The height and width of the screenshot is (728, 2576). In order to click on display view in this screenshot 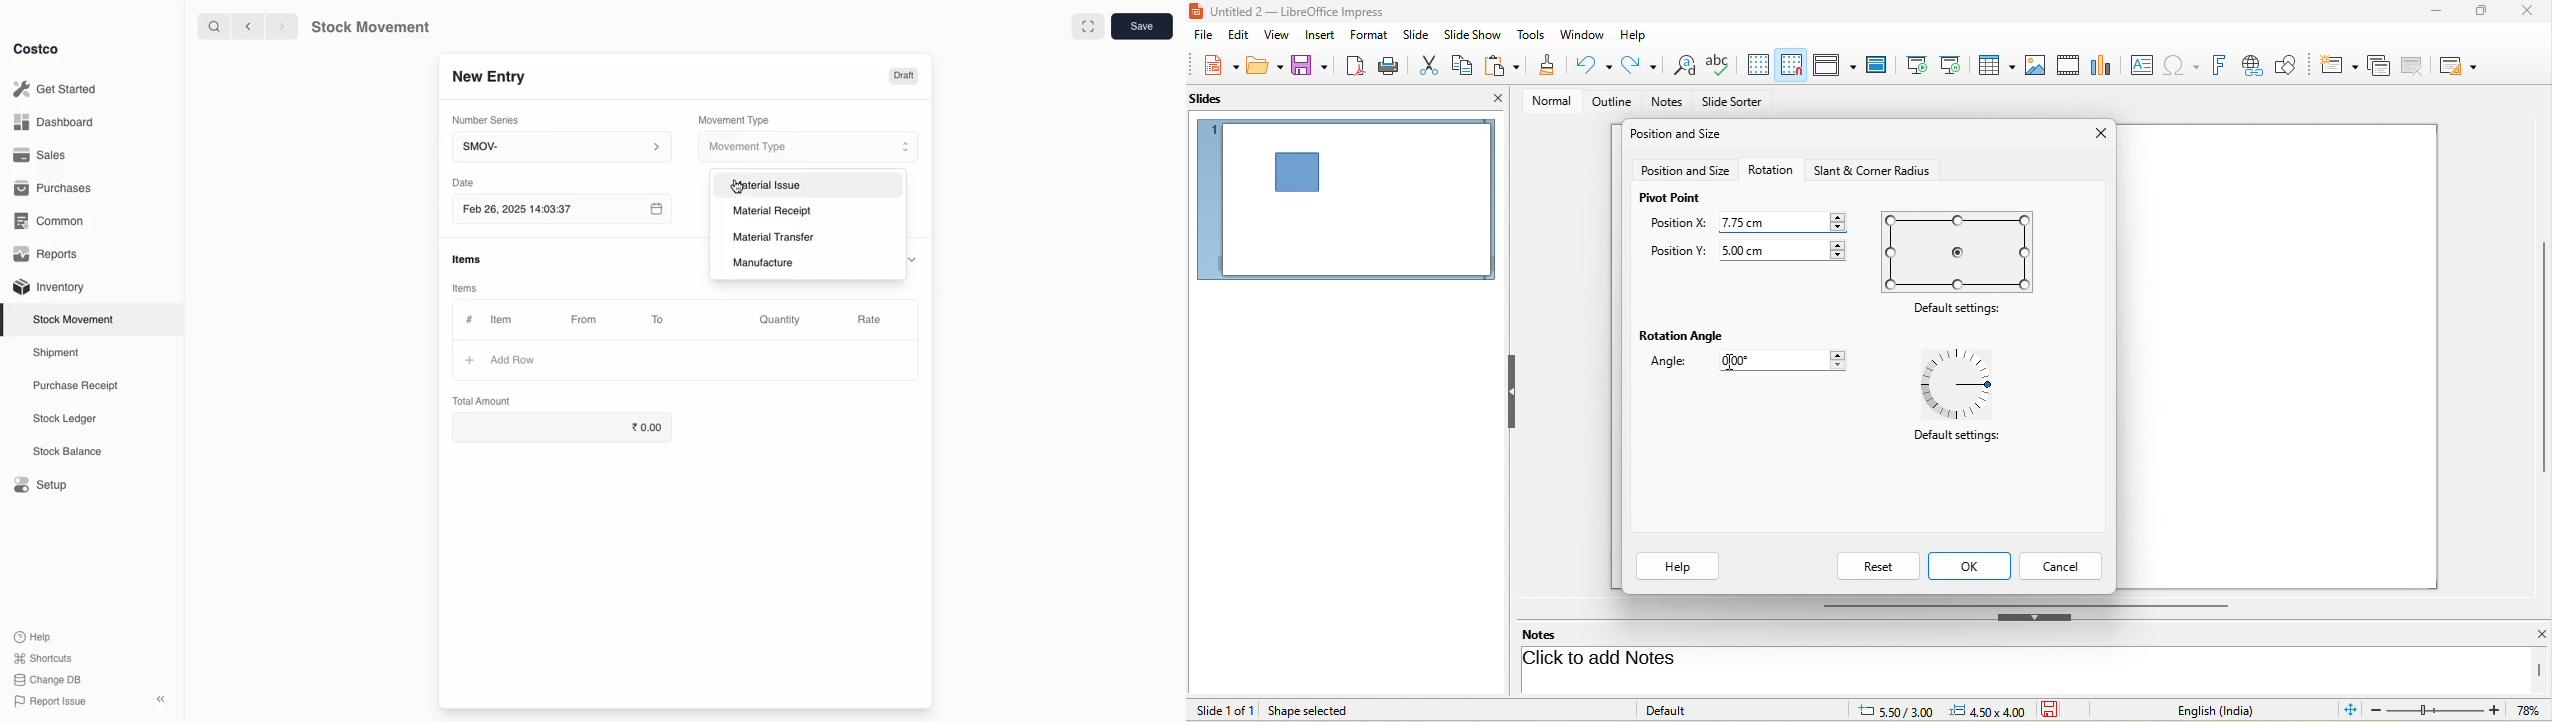, I will do `click(1834, 64)`.